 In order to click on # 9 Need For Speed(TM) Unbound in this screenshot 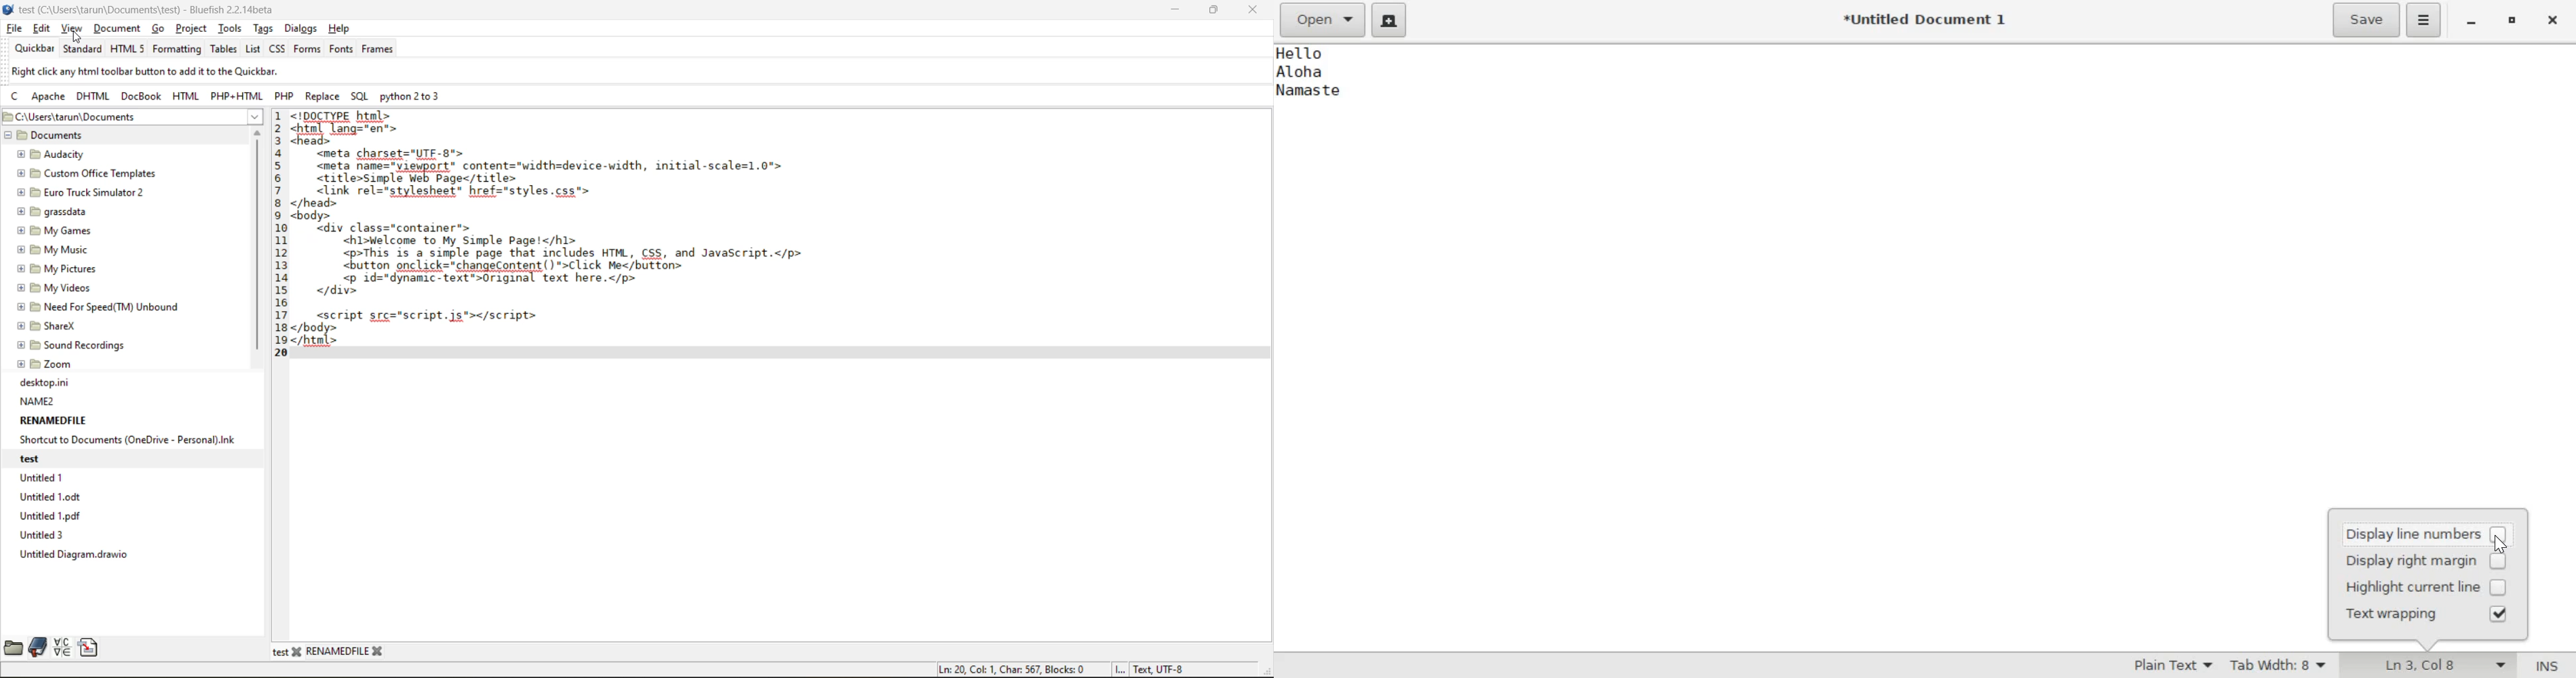, I will do `click(98, 306)`.